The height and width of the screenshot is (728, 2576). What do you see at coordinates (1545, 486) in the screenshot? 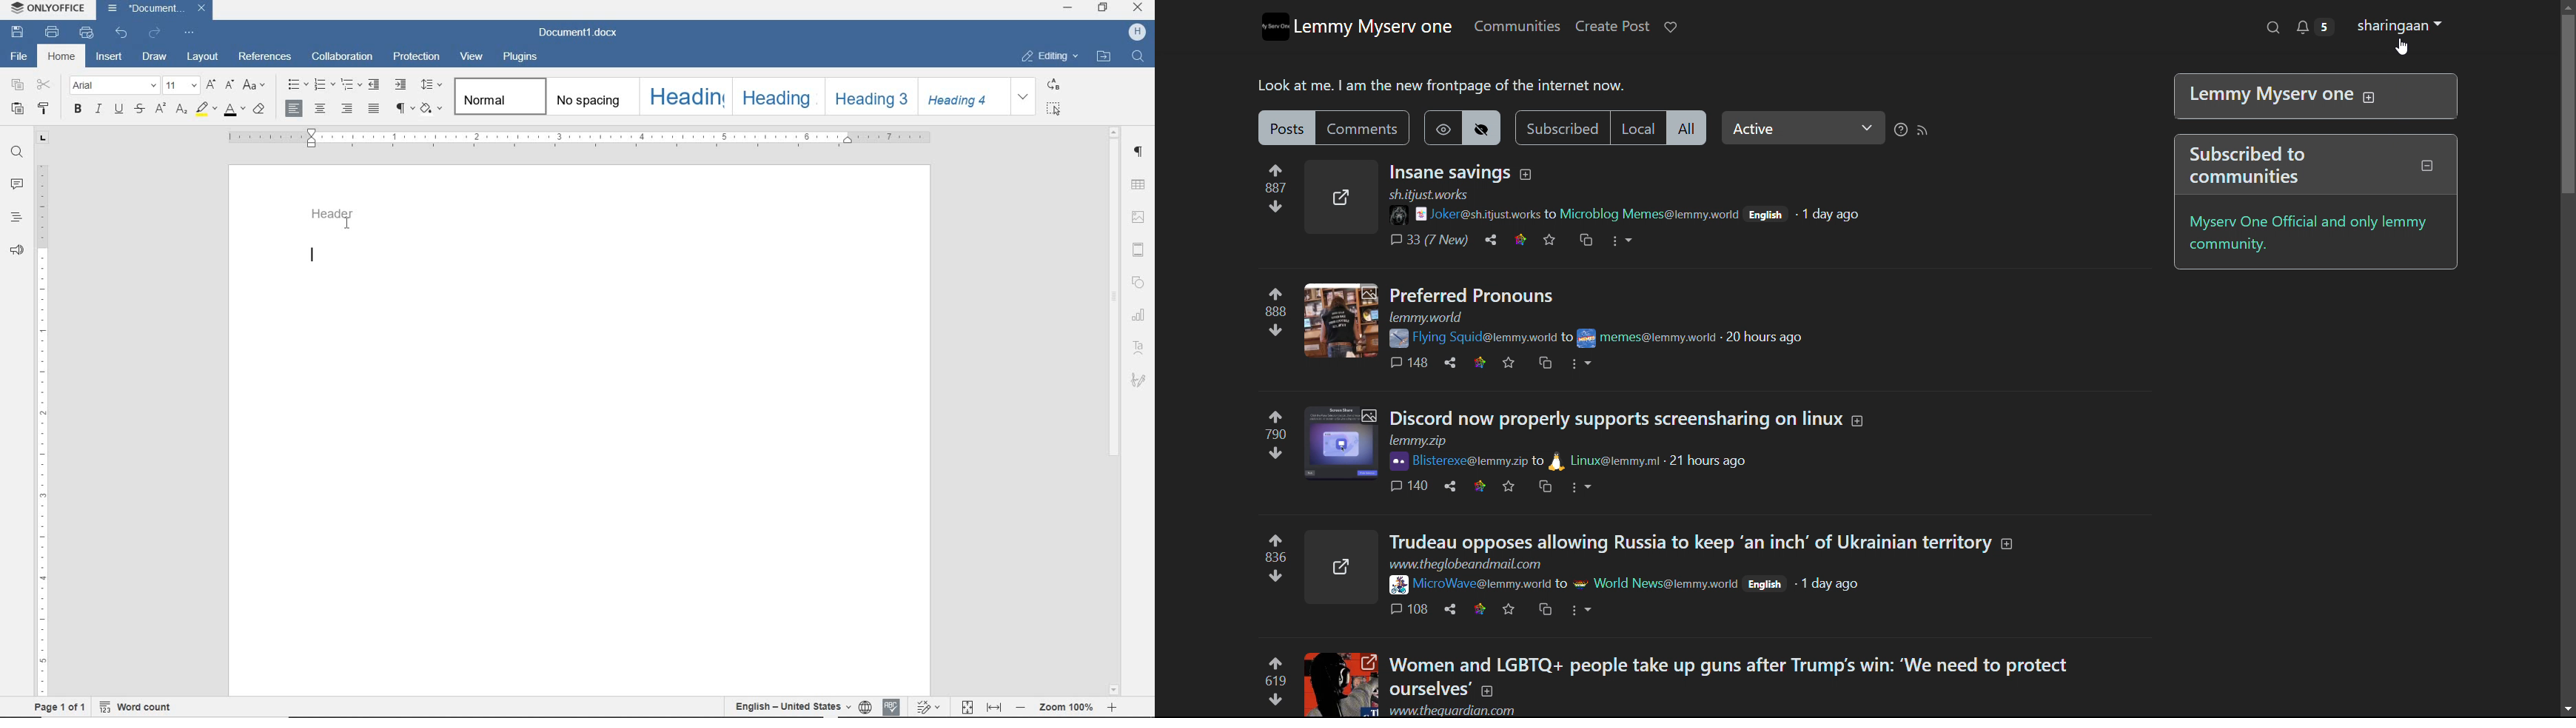
I see `crosspost` at bounding box center [1545, 486].